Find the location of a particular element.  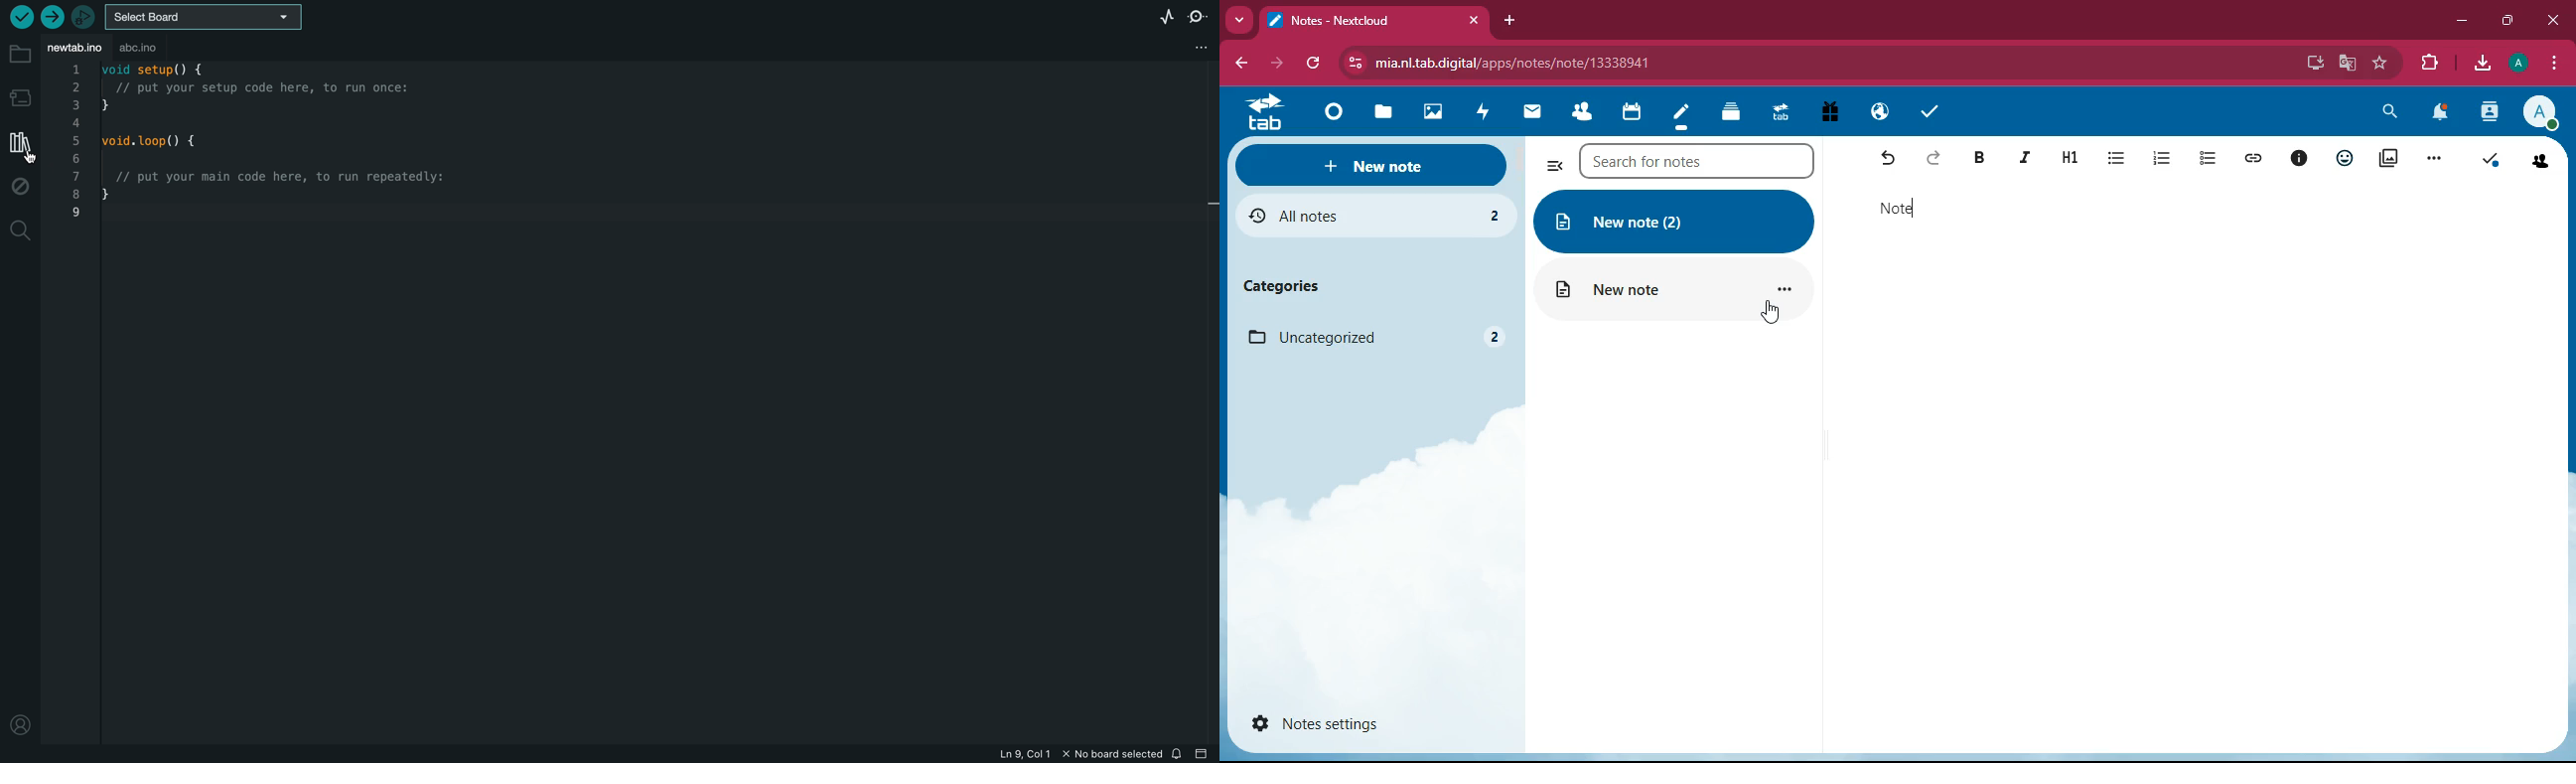

public is located at coordinates (1881, 113).